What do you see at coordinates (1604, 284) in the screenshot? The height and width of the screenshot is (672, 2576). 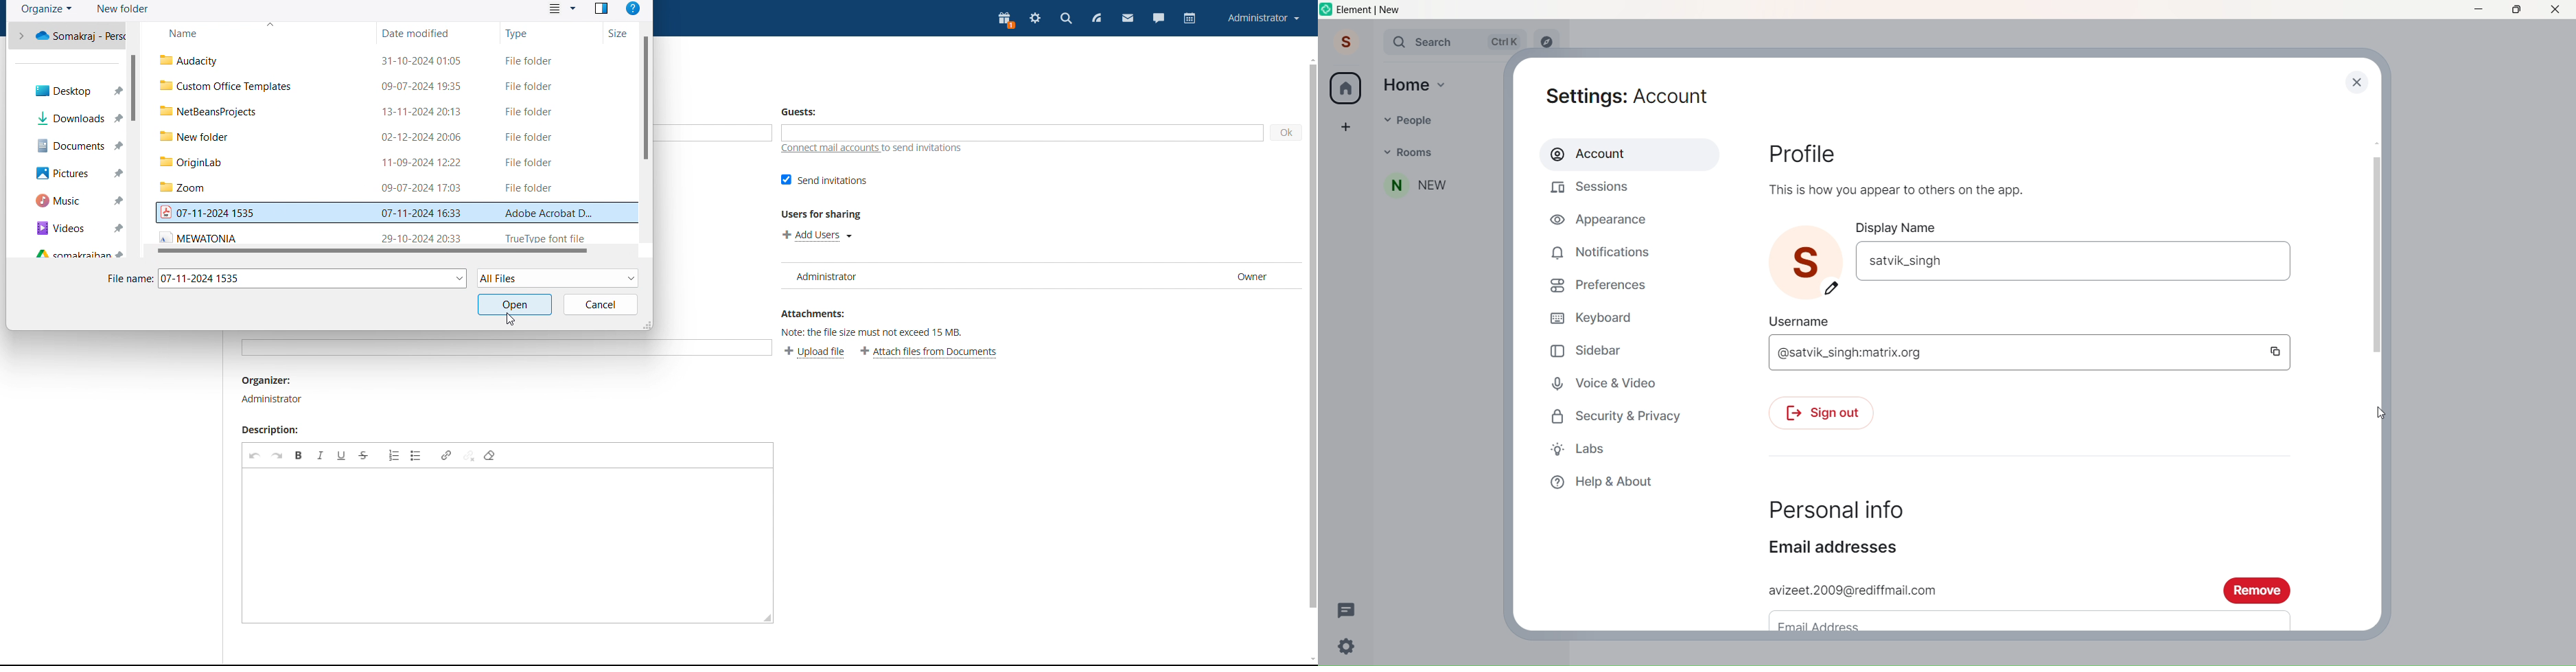 I see `Preferences` at bounding box center [1604, 284].